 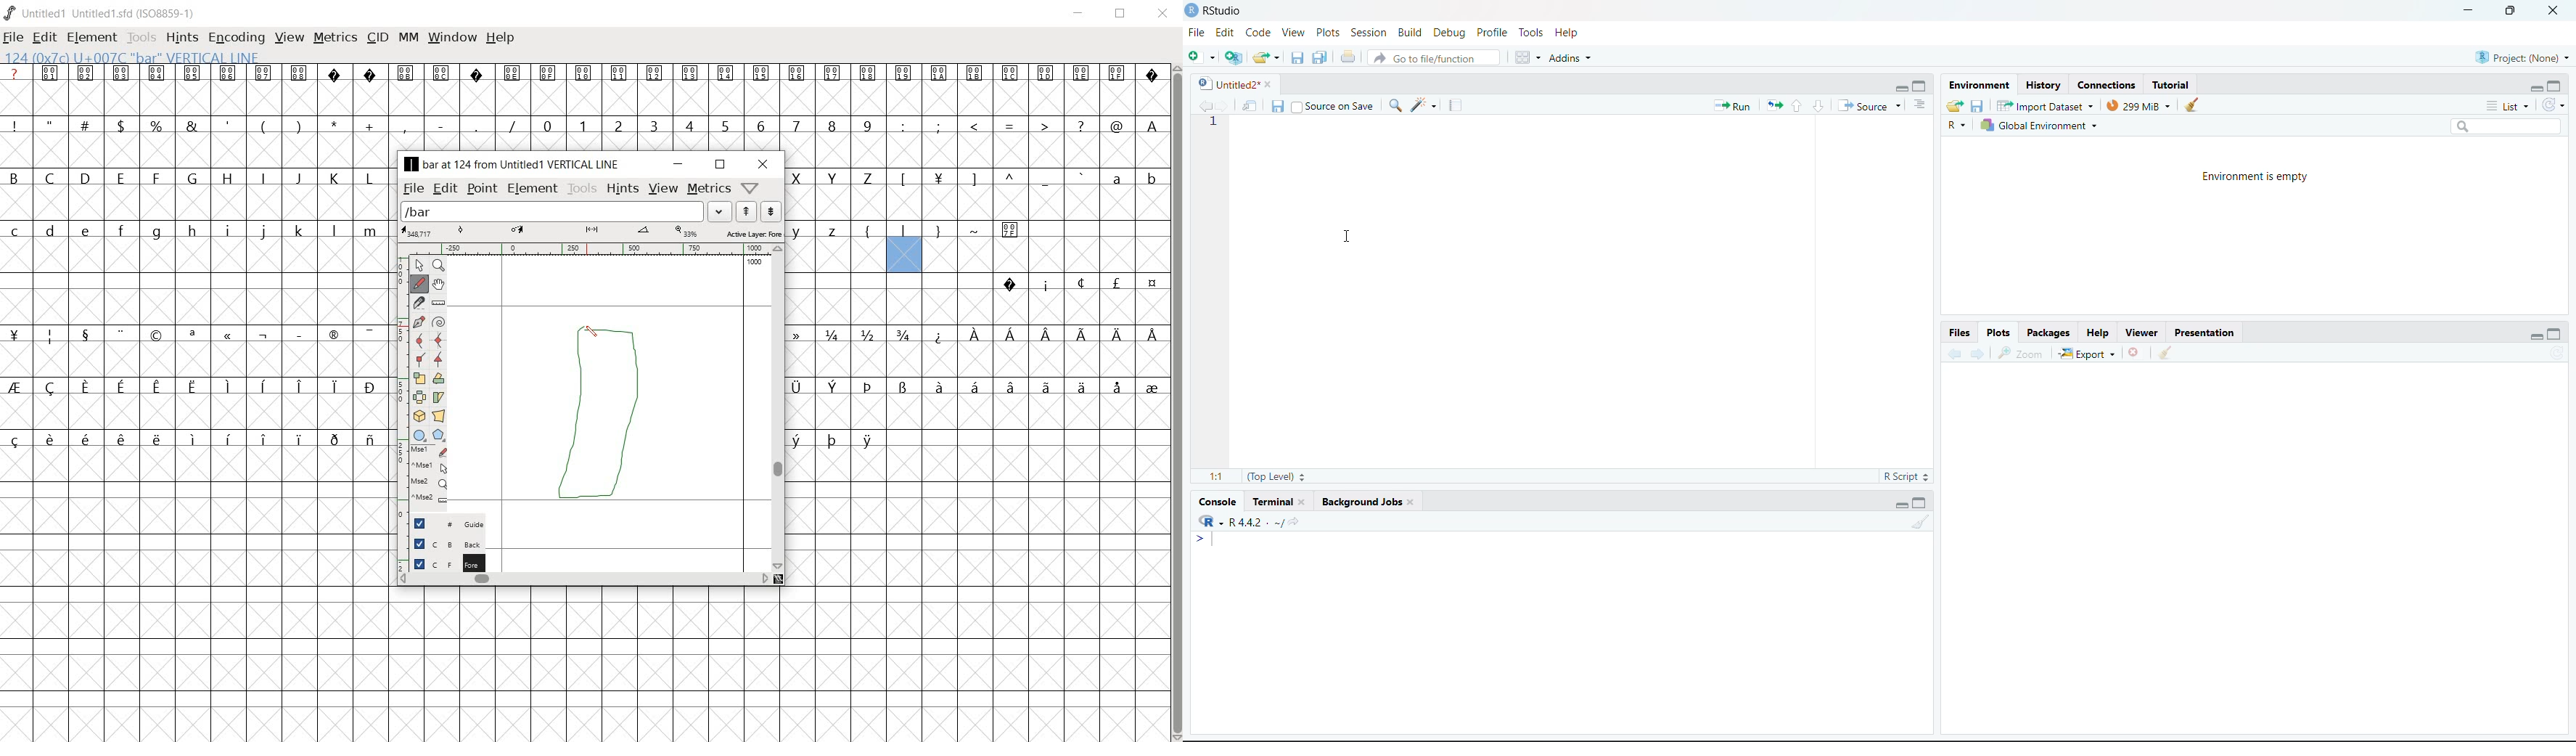 I want to click on save current document, so click(x=1279, y=106).